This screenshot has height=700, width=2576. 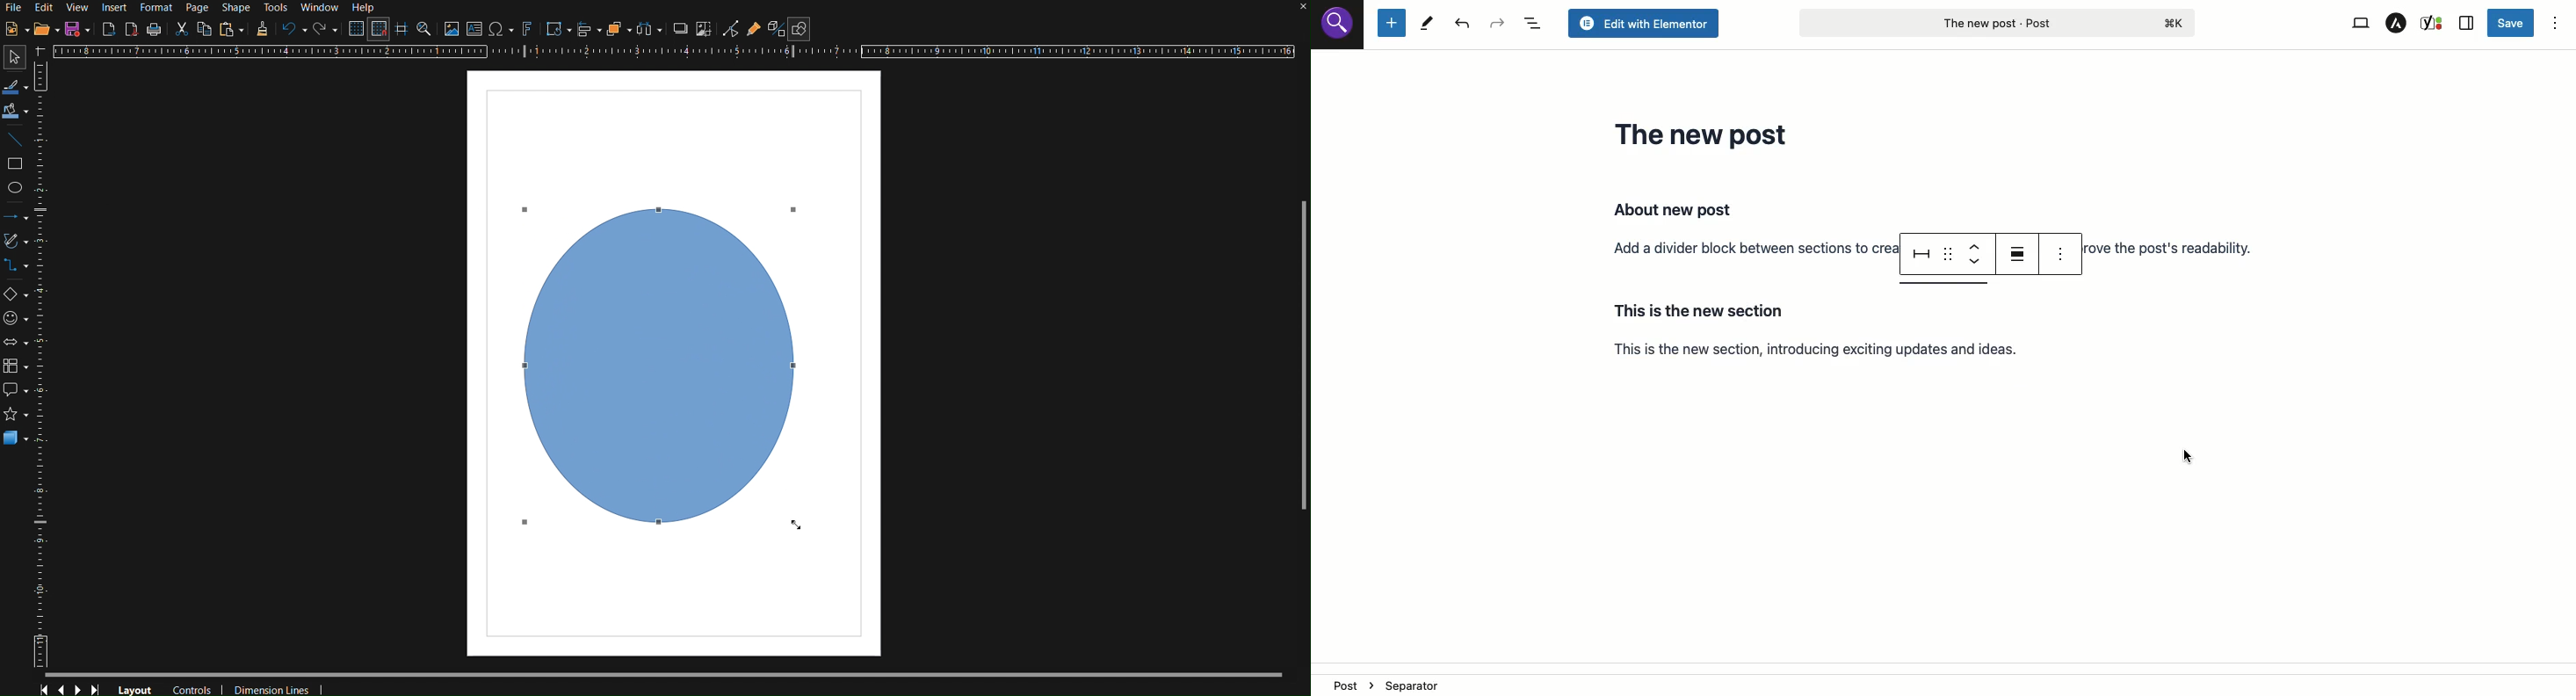 I want to click on Line Color, so click(x=15, y=86).